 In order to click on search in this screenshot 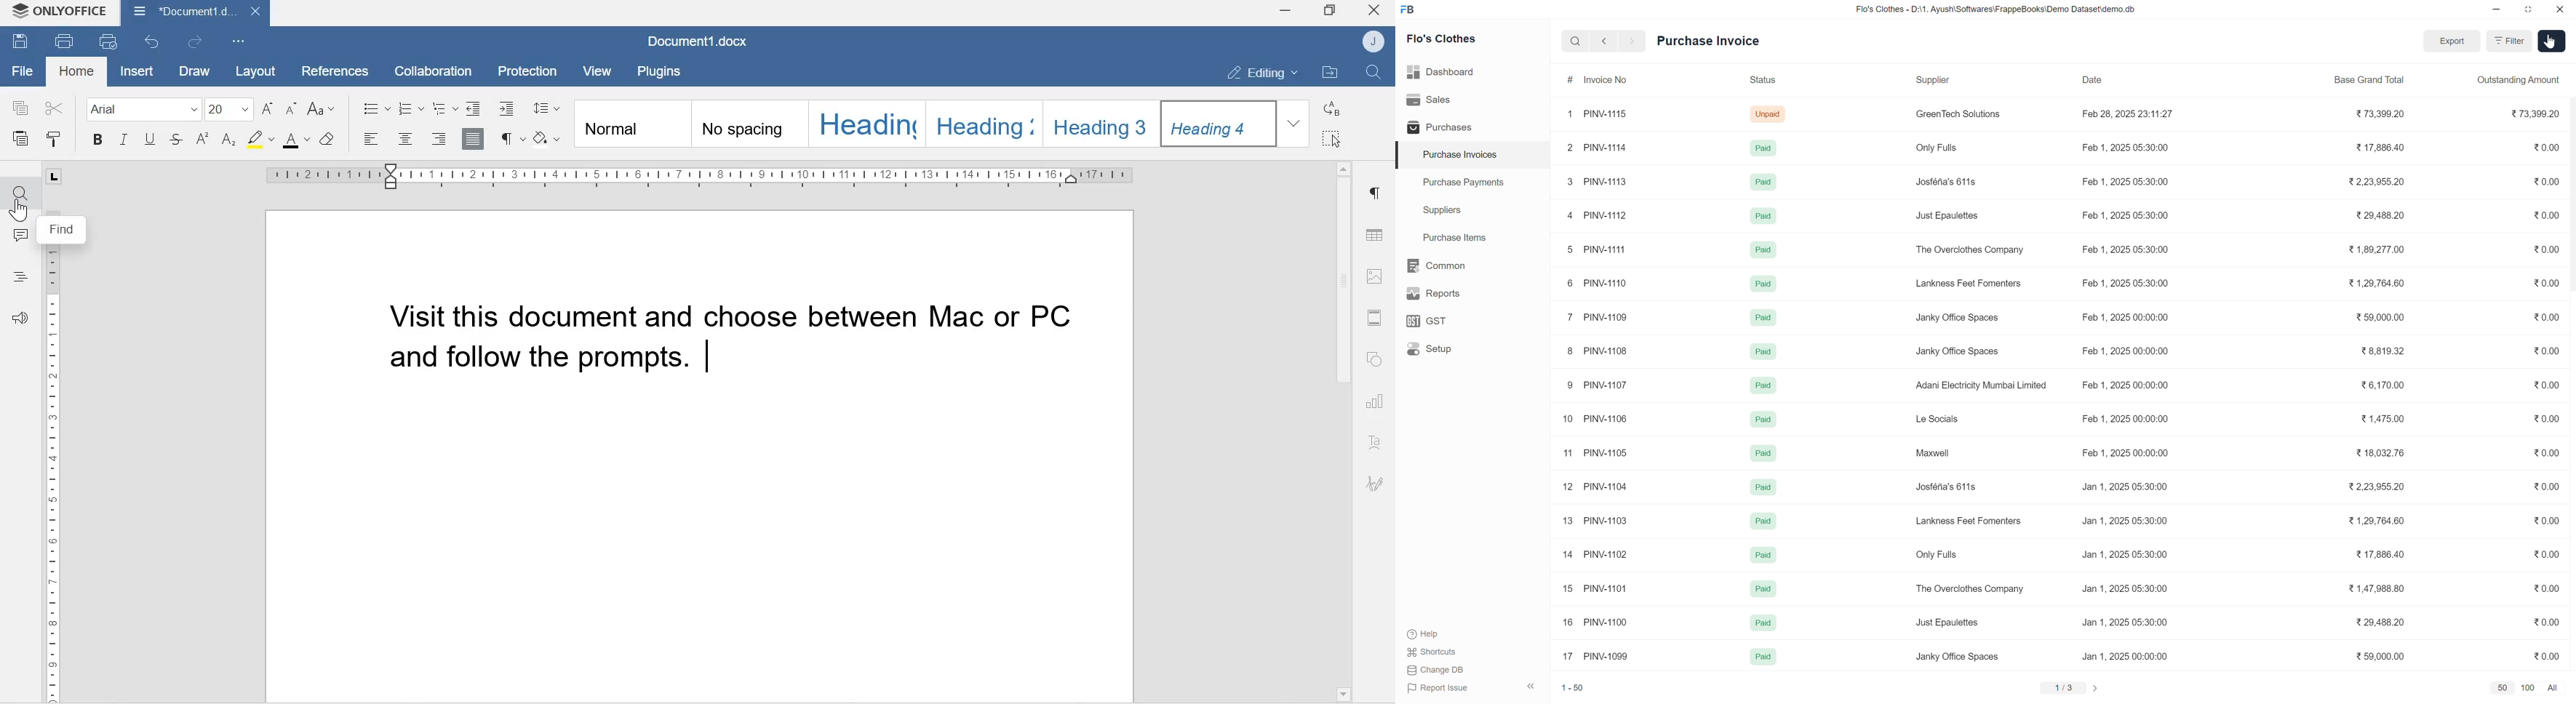, I will do `click(1574, 39)`.